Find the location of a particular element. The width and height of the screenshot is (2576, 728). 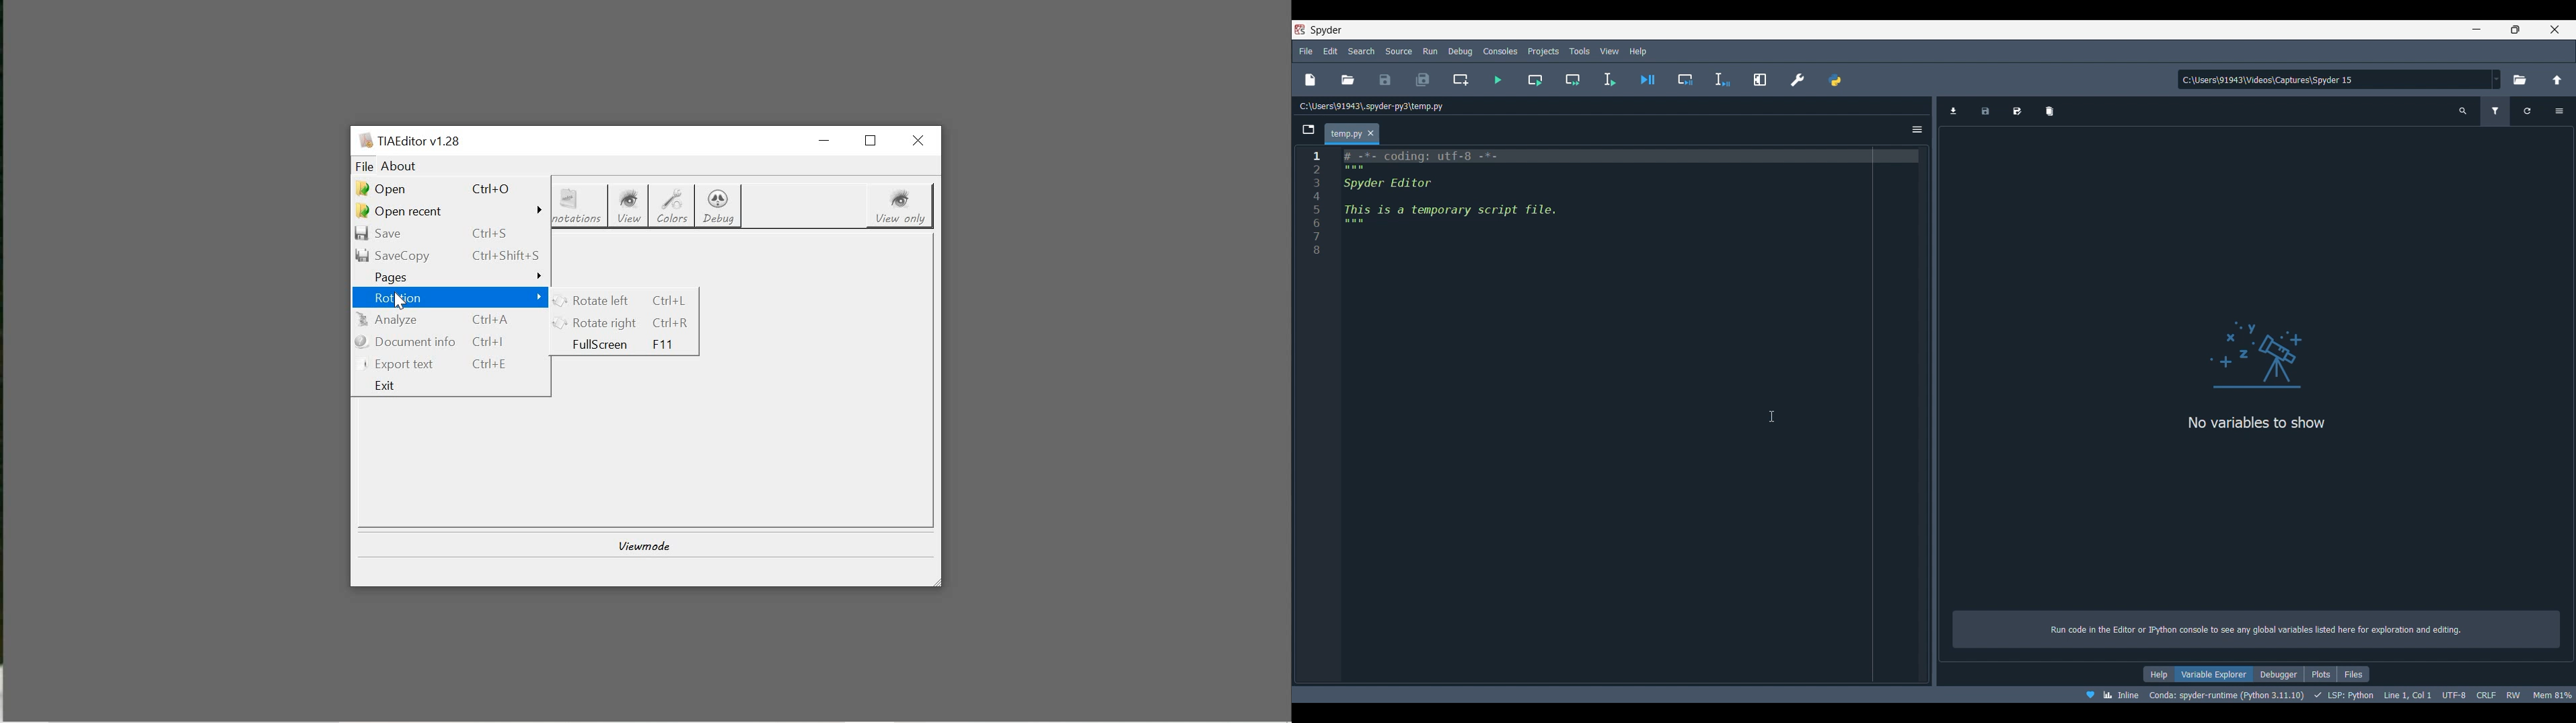

Close tab is located at coordinates (1371, 133).